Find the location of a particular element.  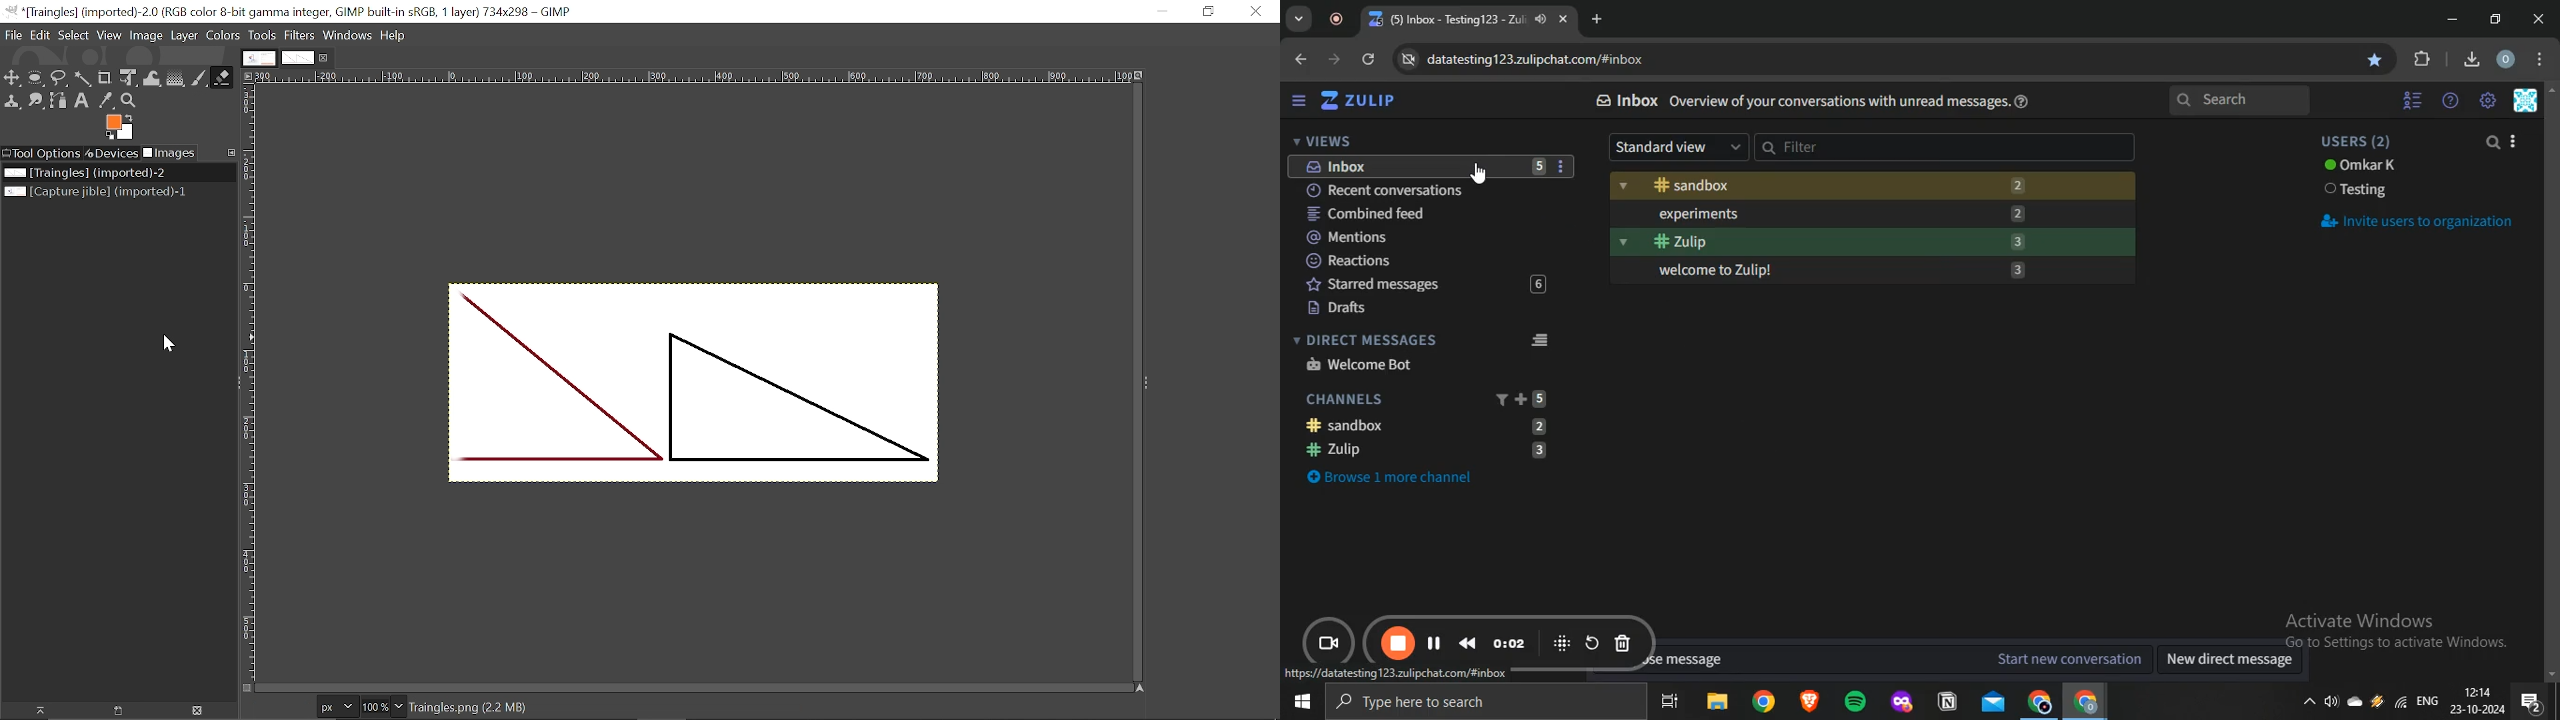

restore window is located at coordinates (2498, 19).